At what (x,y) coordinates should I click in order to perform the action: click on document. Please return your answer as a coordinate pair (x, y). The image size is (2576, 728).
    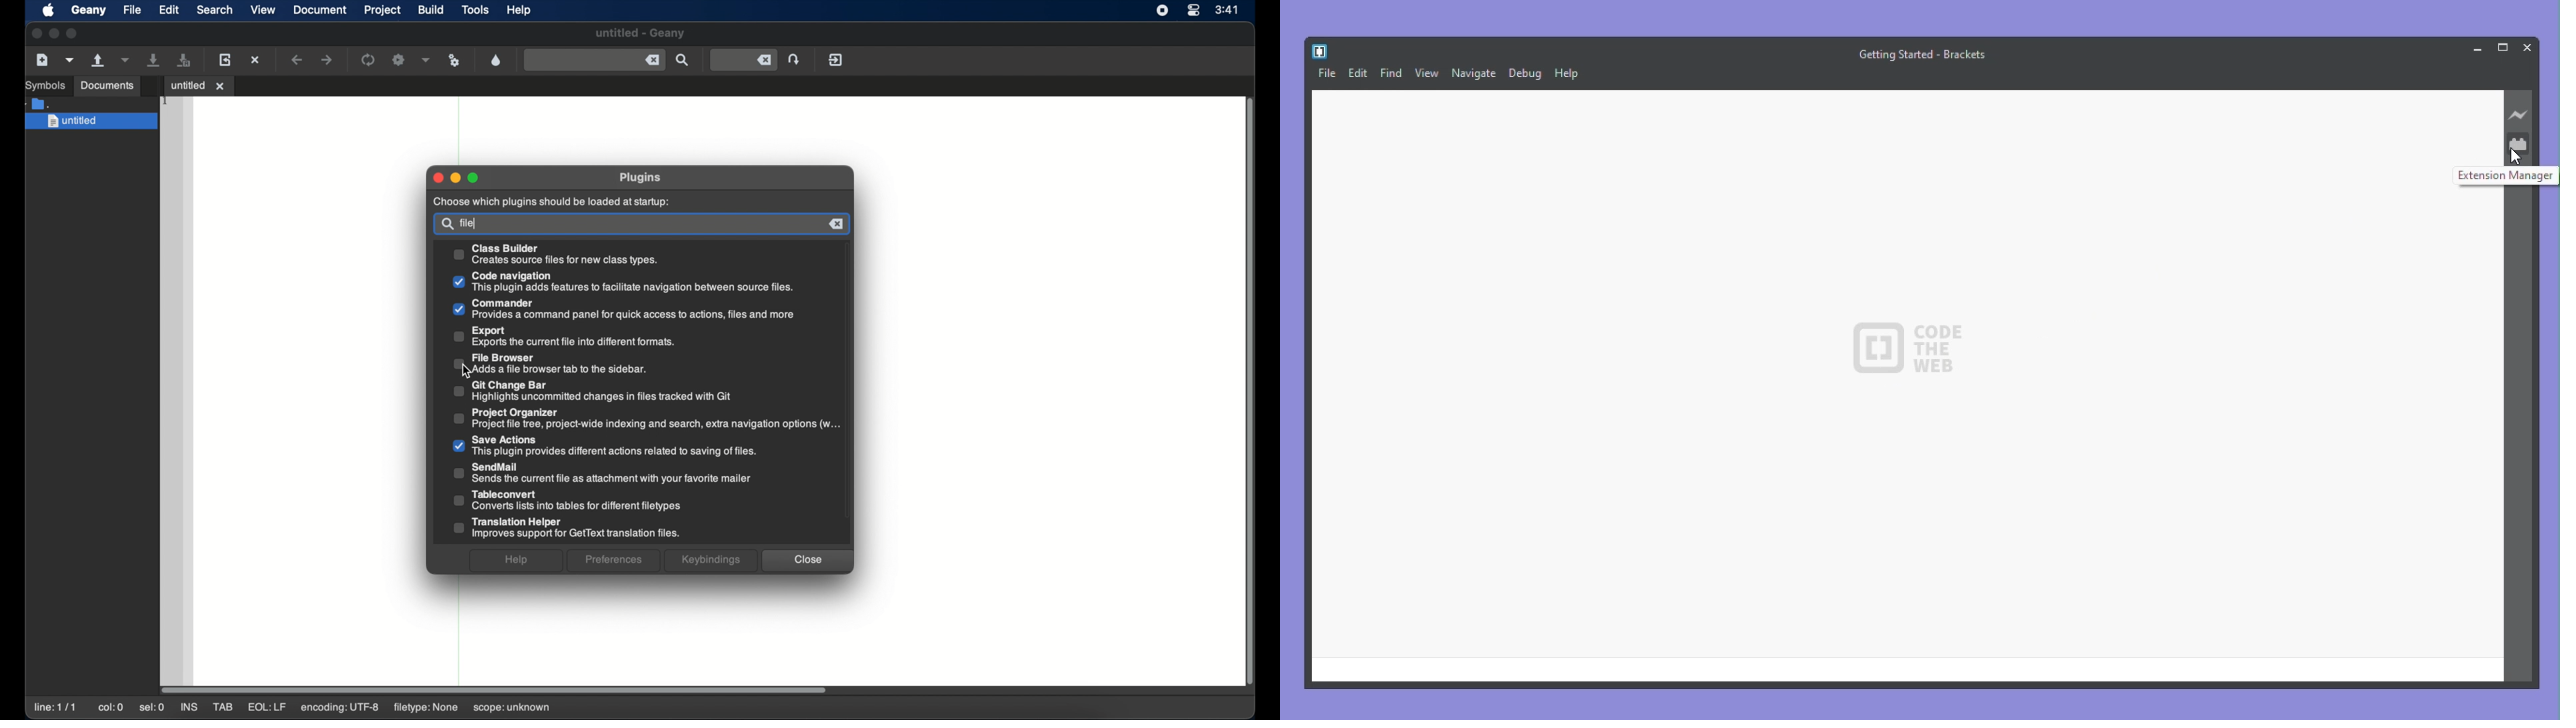
    Looking at the image, I should click on (320, 10).